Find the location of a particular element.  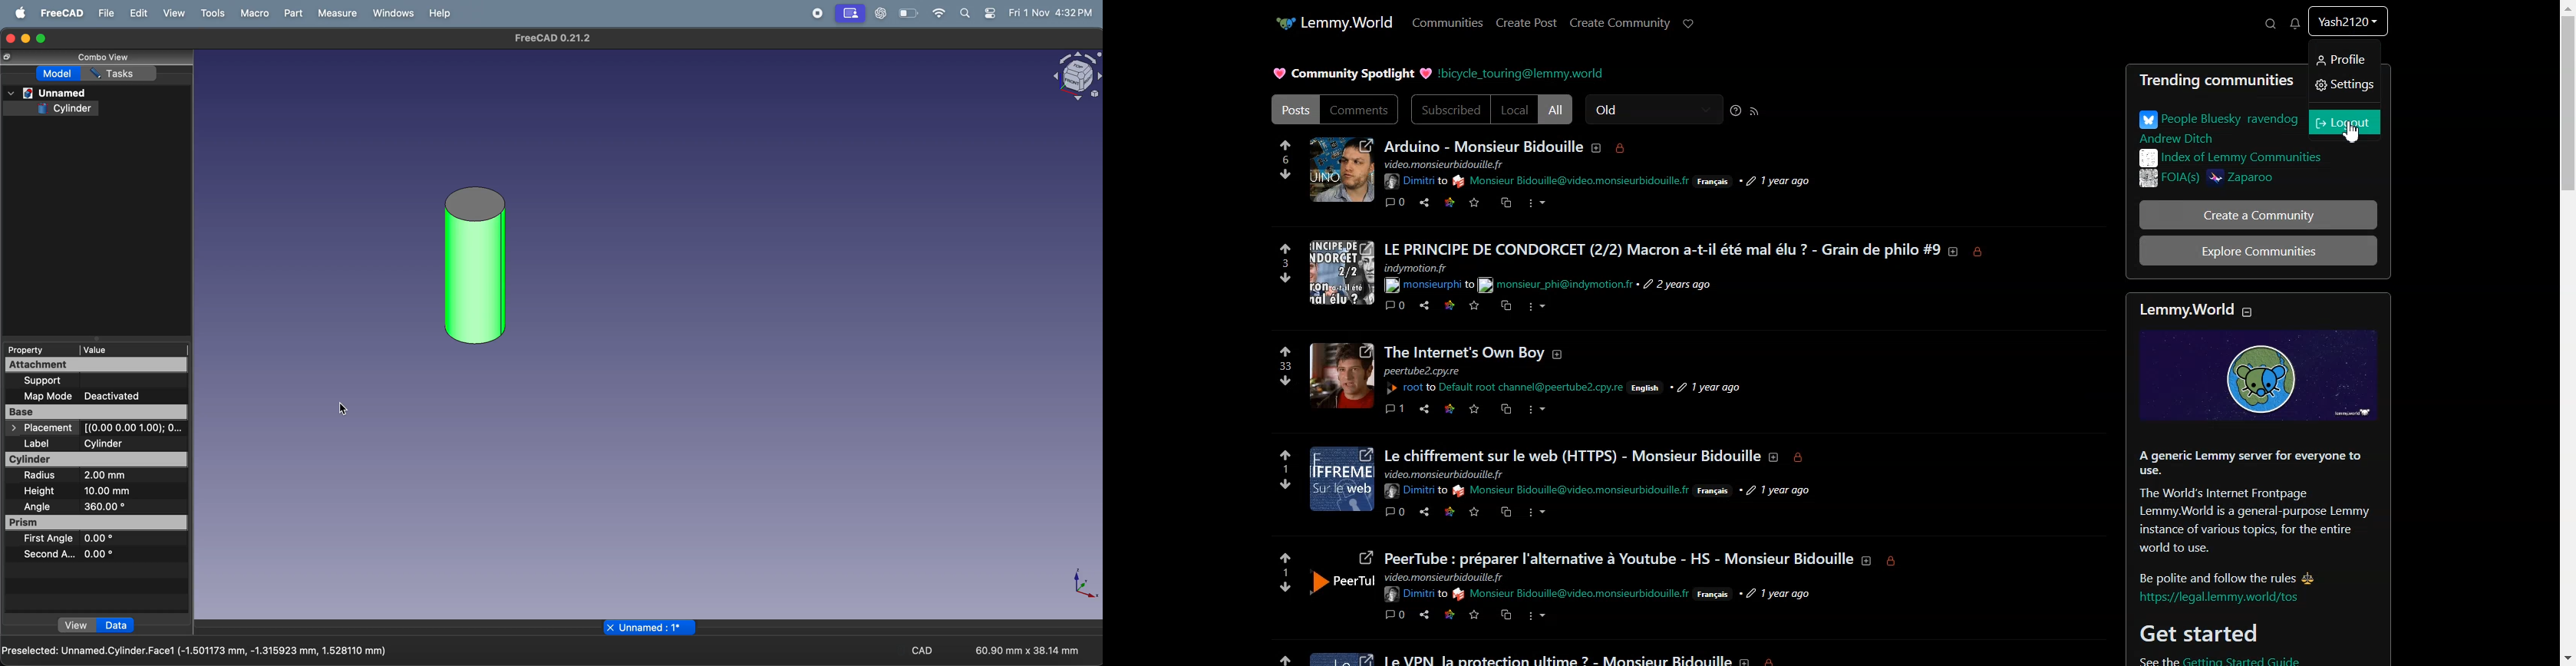

360.00° is located at coordinates (129, 506).